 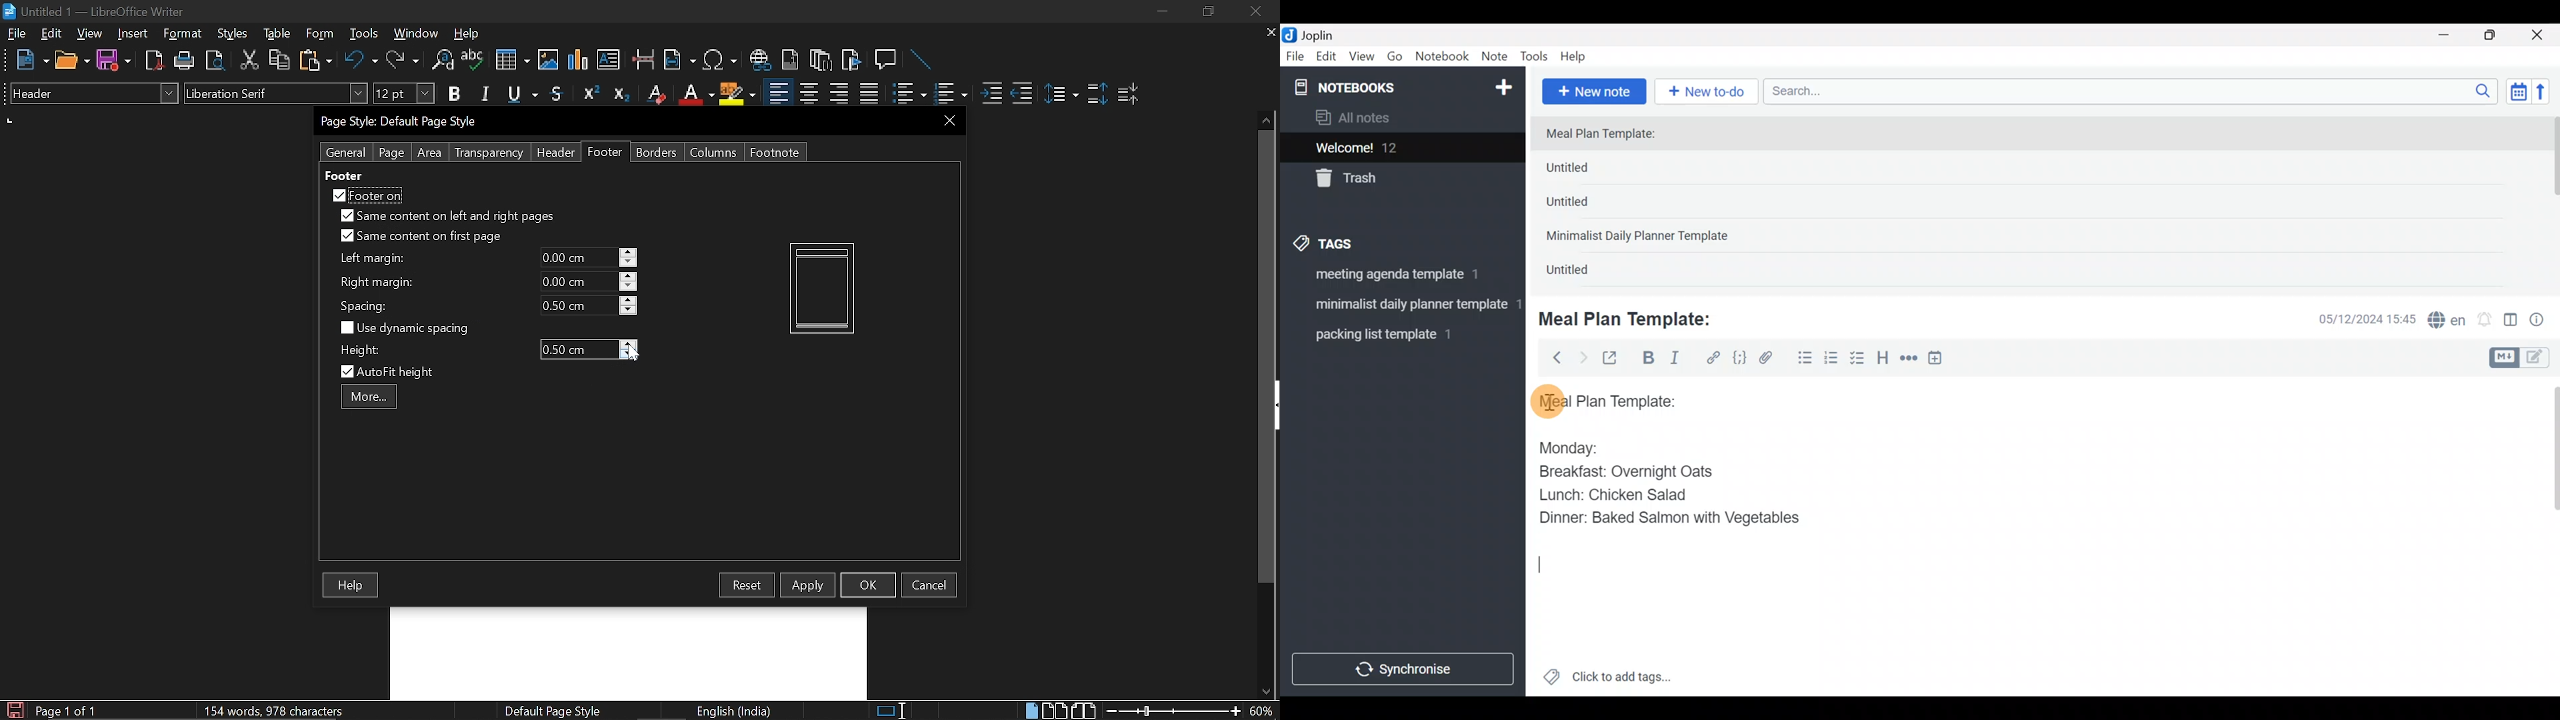 What do you see at coordinates (2447, 321) in the screenshot?
I see `Spelling` at bounding box center [2447, 321].